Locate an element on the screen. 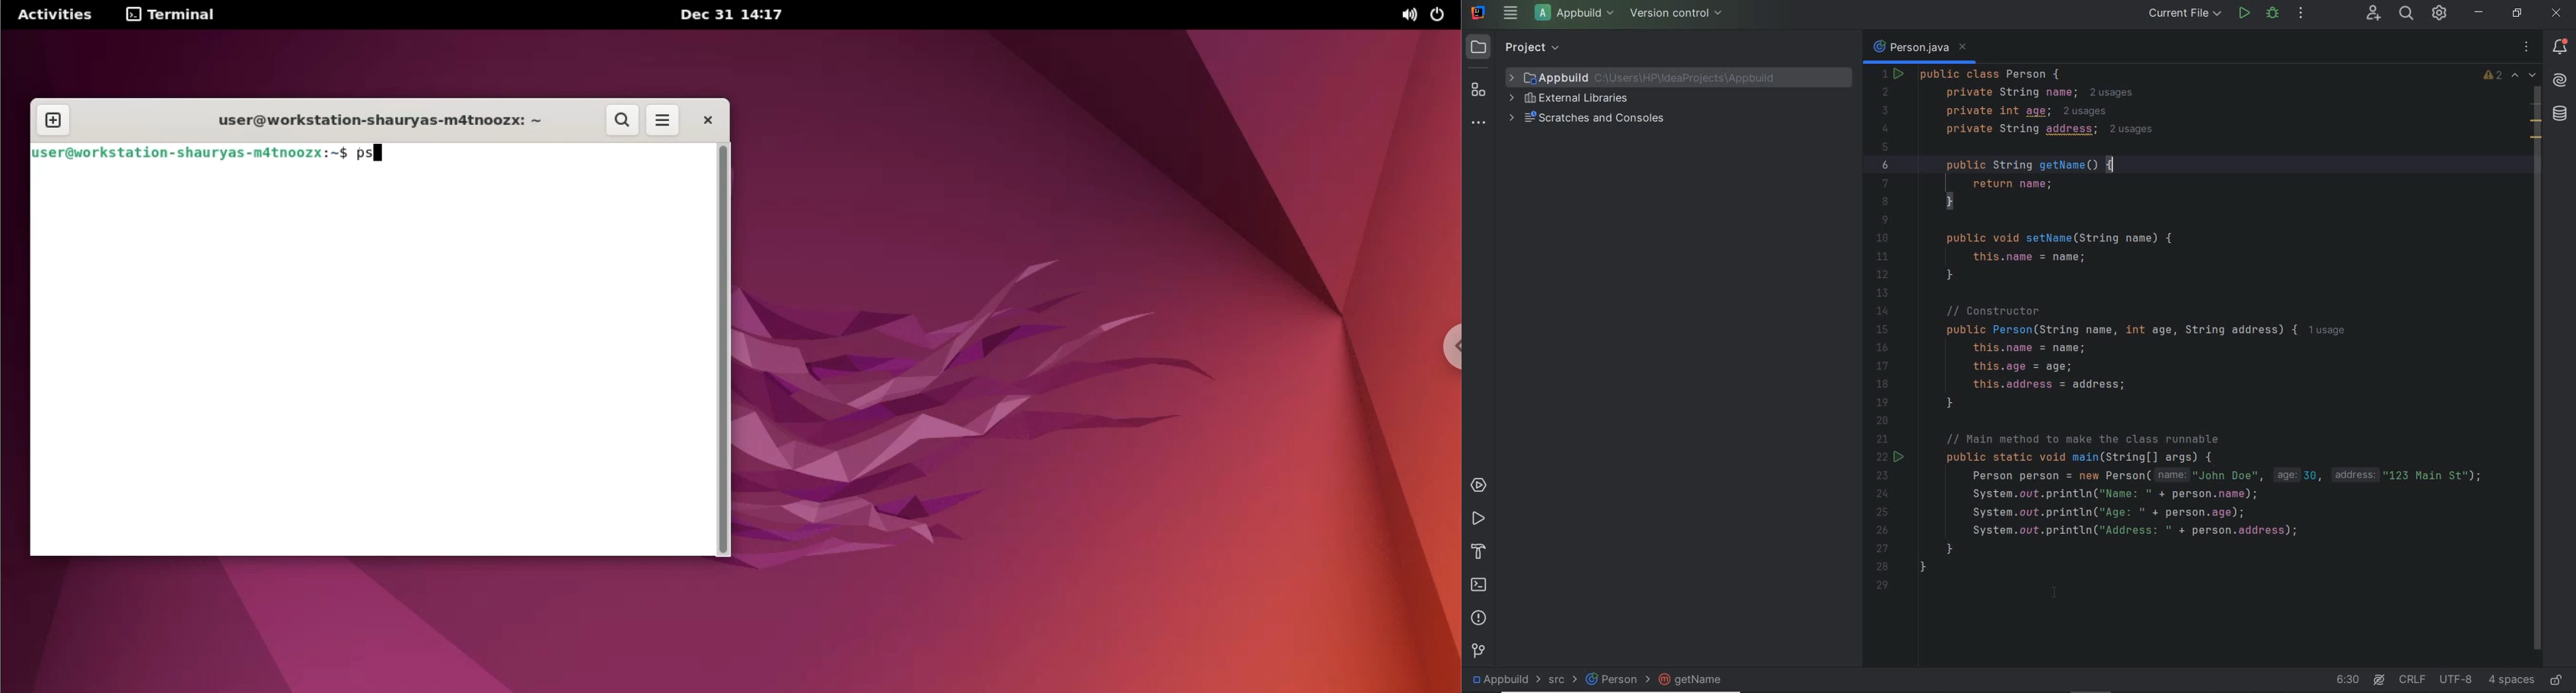 Image resolution: width=2576 pixels, height=700 pixels. code with me is located at coordinates (2371, 14).